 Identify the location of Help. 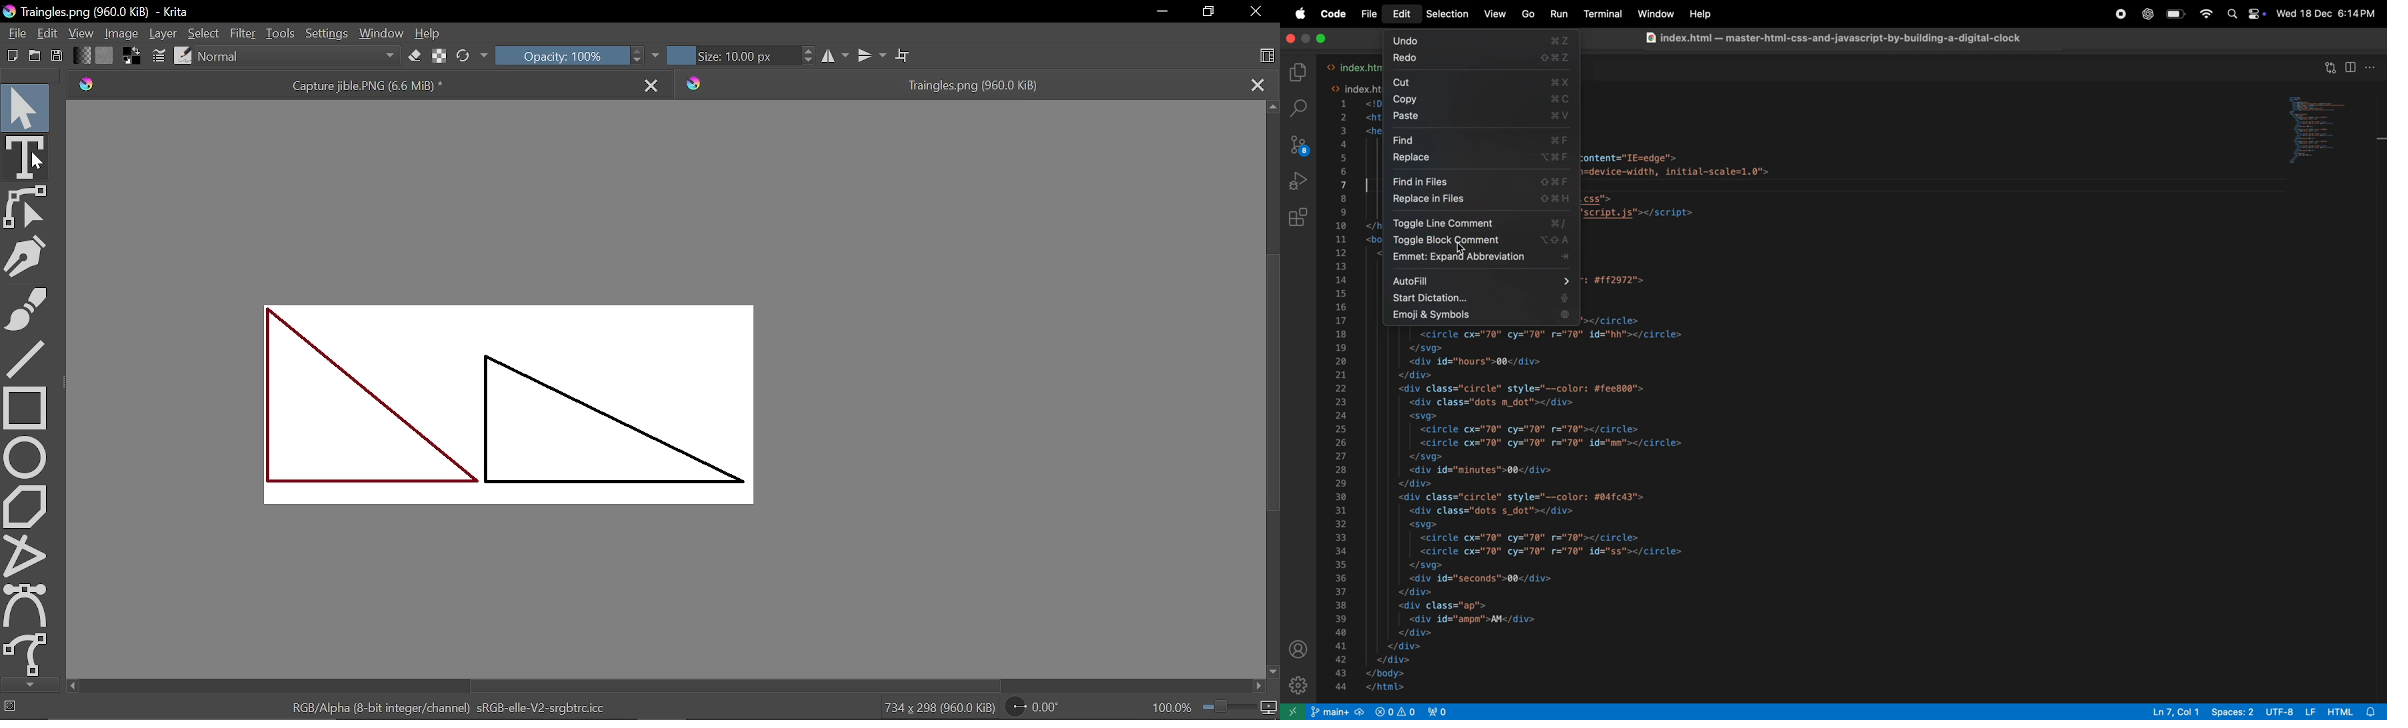
(430, 35).